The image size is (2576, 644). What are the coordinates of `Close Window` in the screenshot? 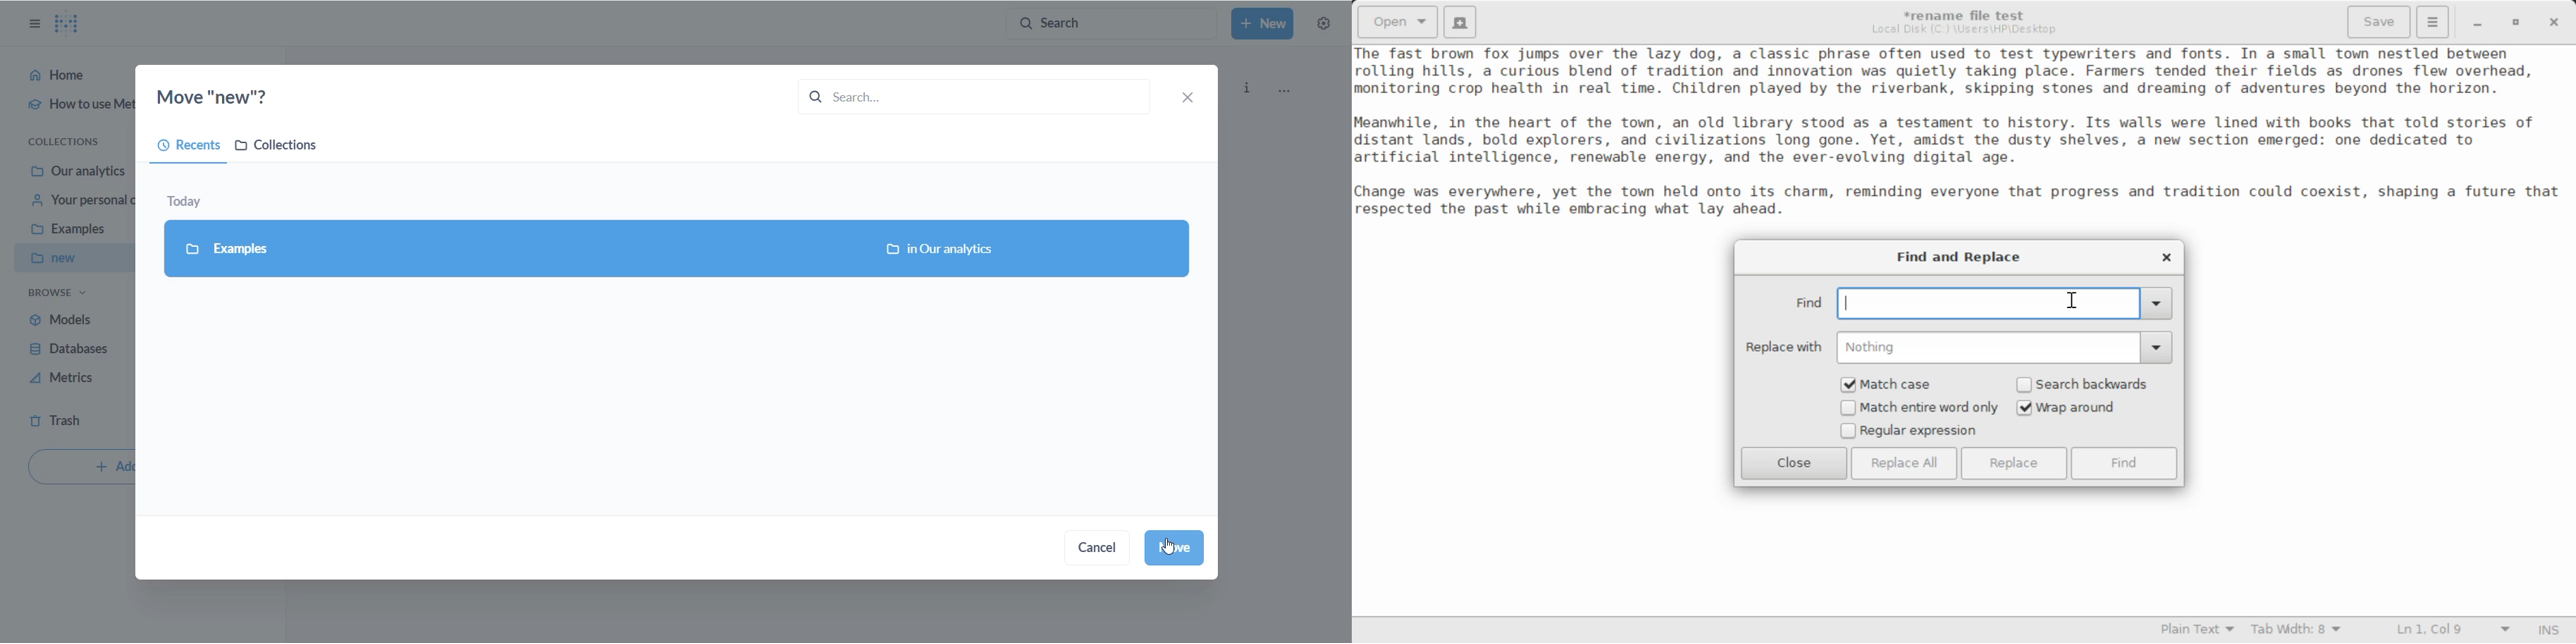 It's located at (2164, 256).